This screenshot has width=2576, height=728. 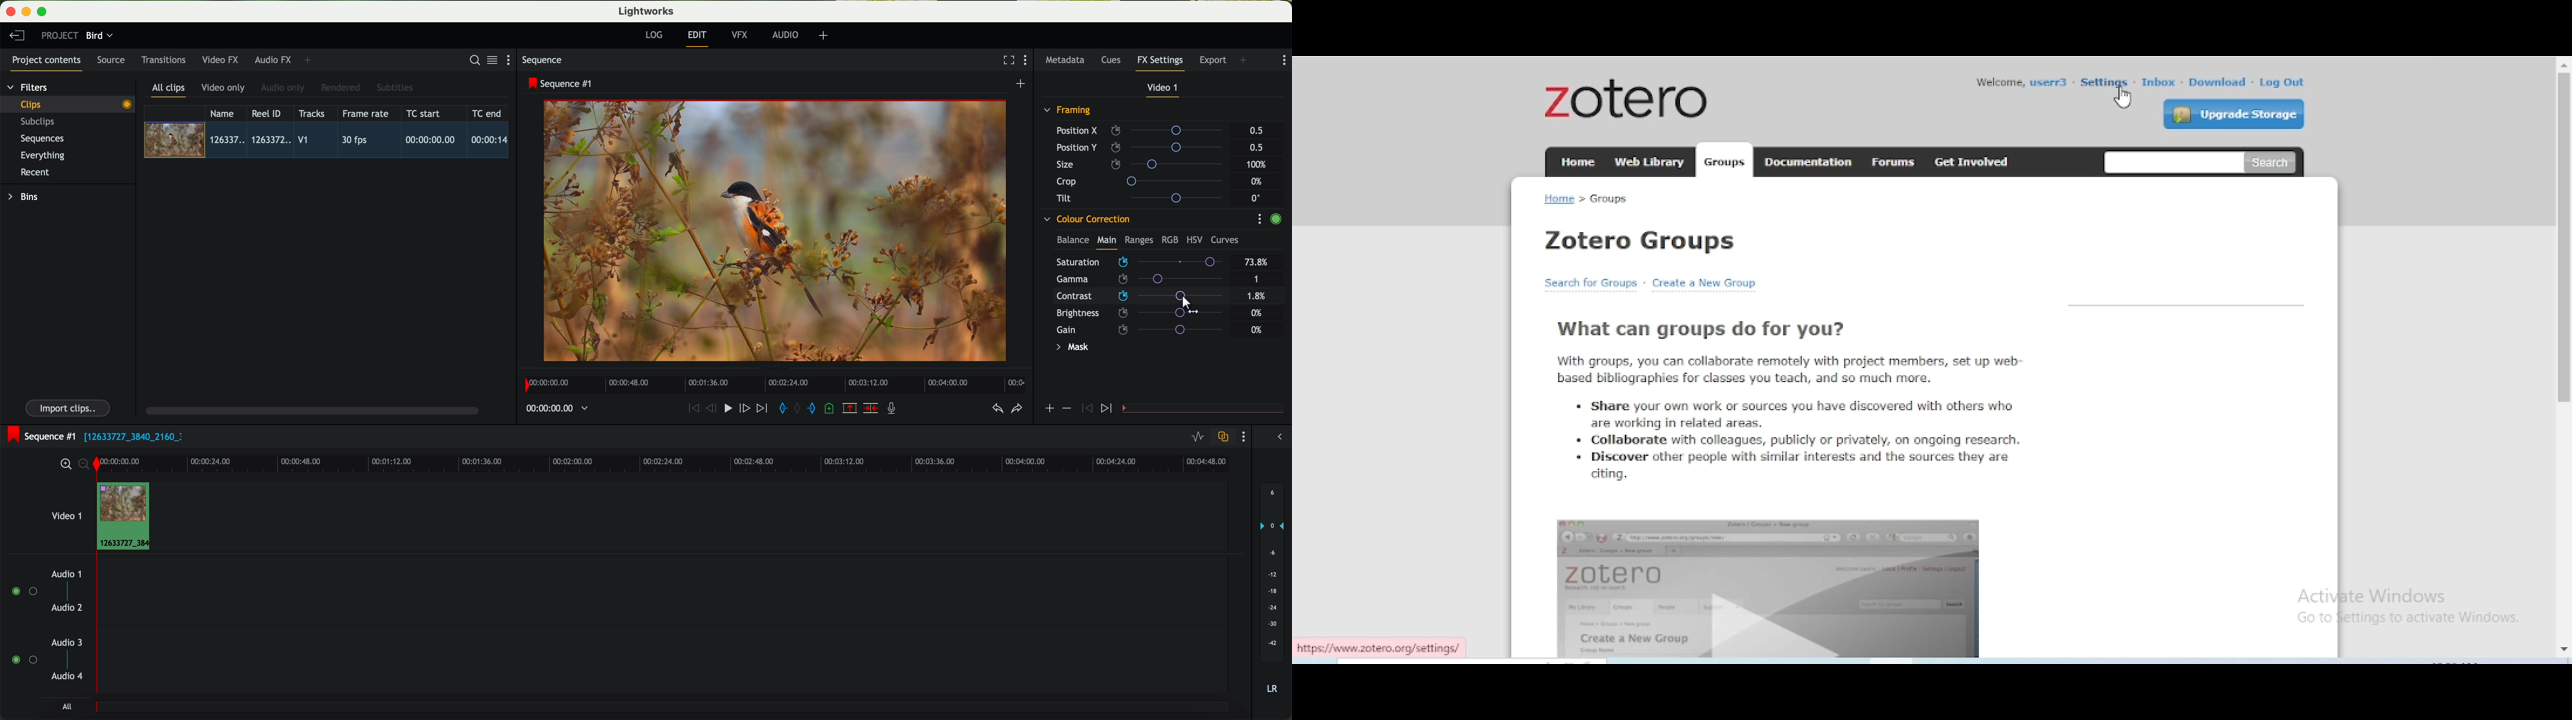 I want to click on project, so click(x=60, y=35).